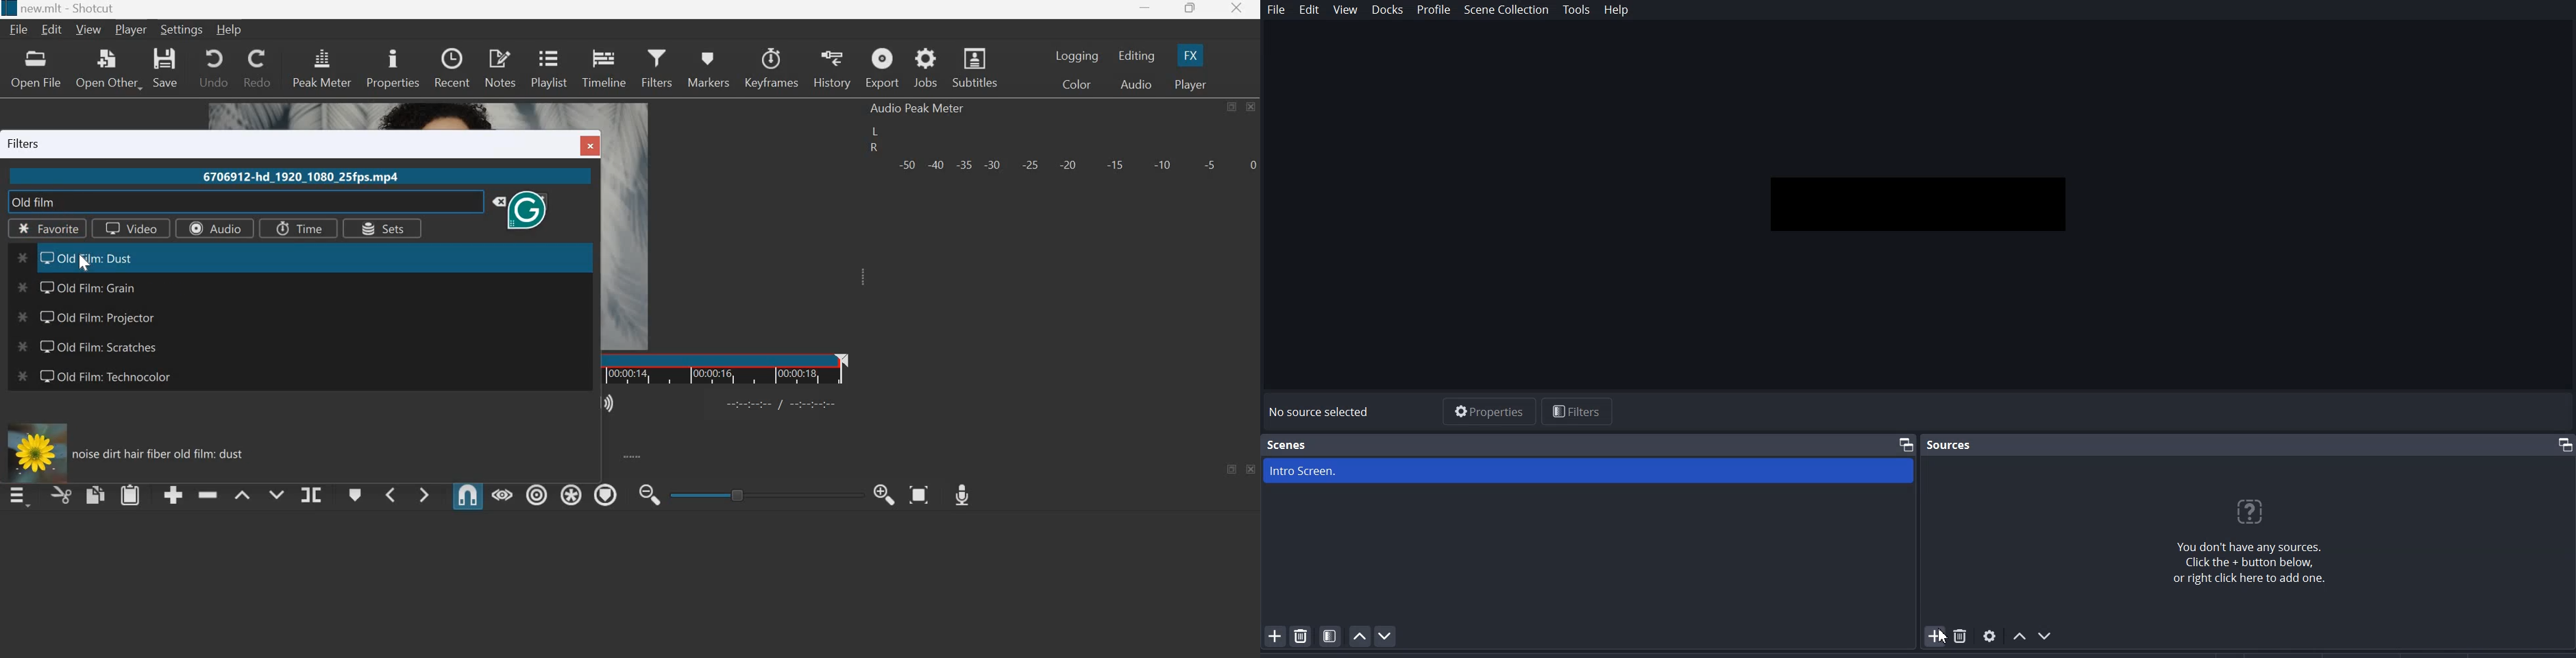 The height and width of the screenshot is (672, 2576). What do you see at coordinates (1506, 10) in the screenshot?
I see `Scene collection` at bounding box center [1506, 10].